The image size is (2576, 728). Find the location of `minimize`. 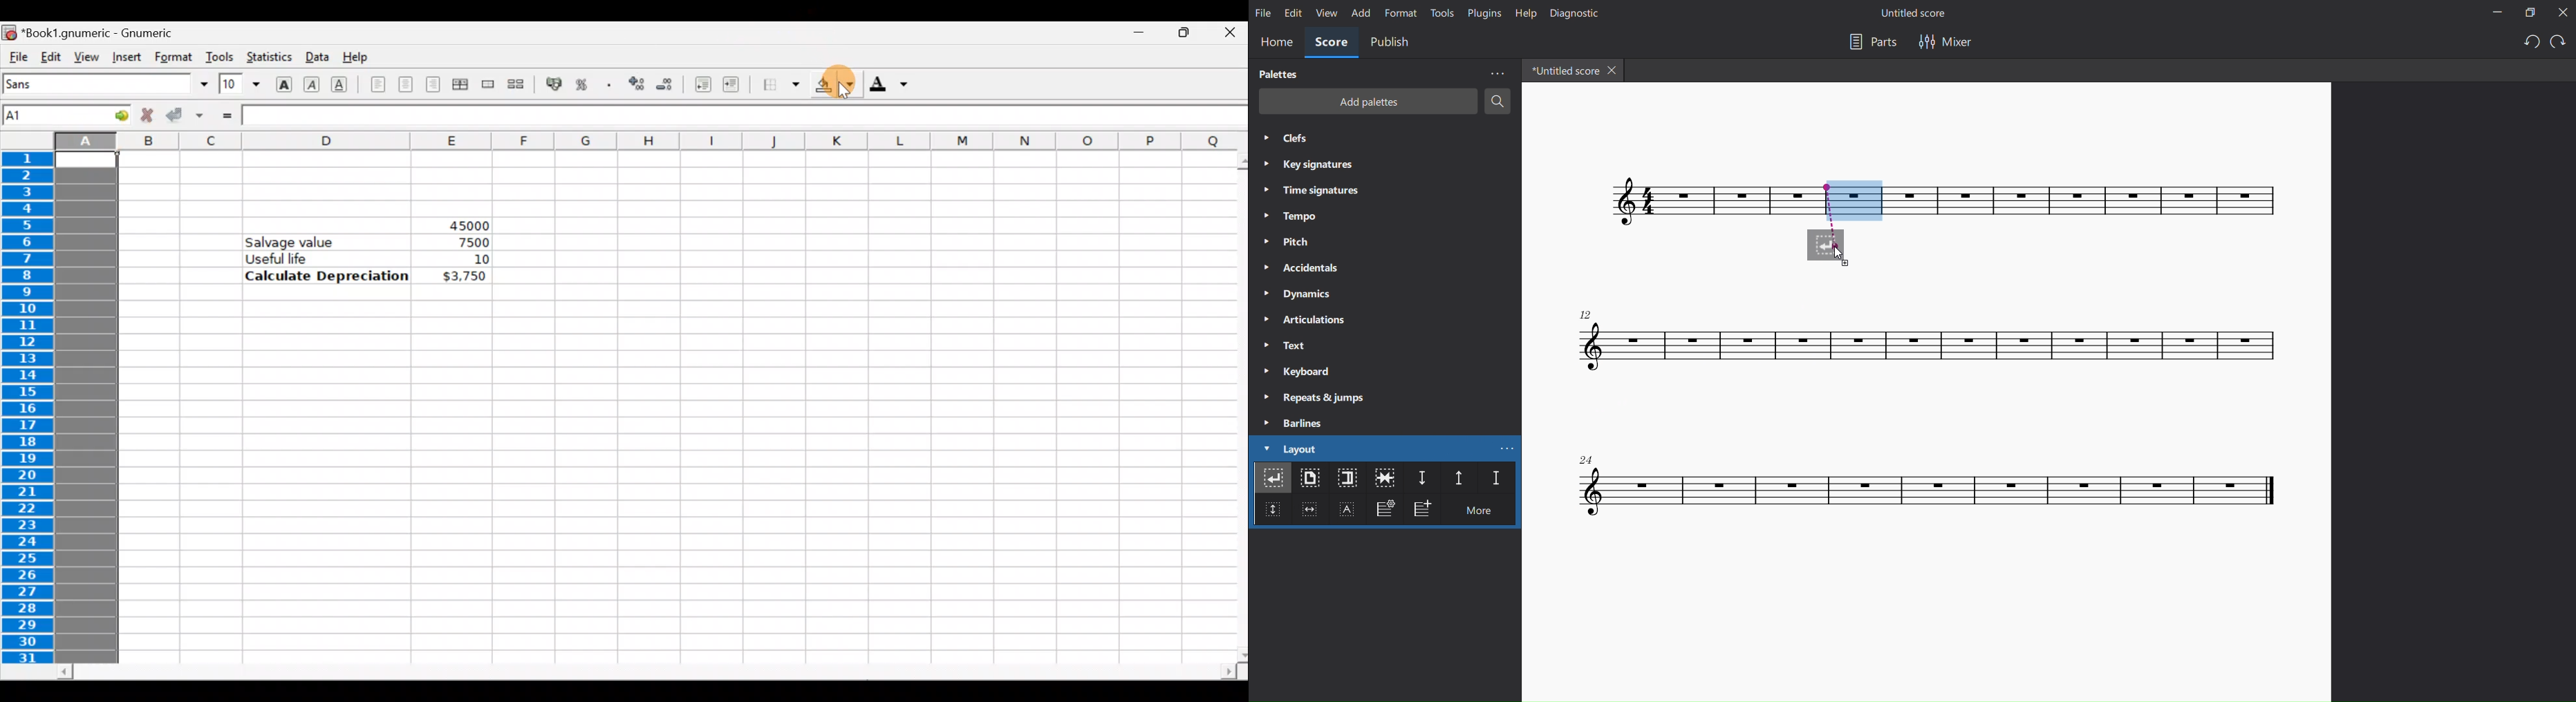

minimize is located at coordinates (2490, 13).